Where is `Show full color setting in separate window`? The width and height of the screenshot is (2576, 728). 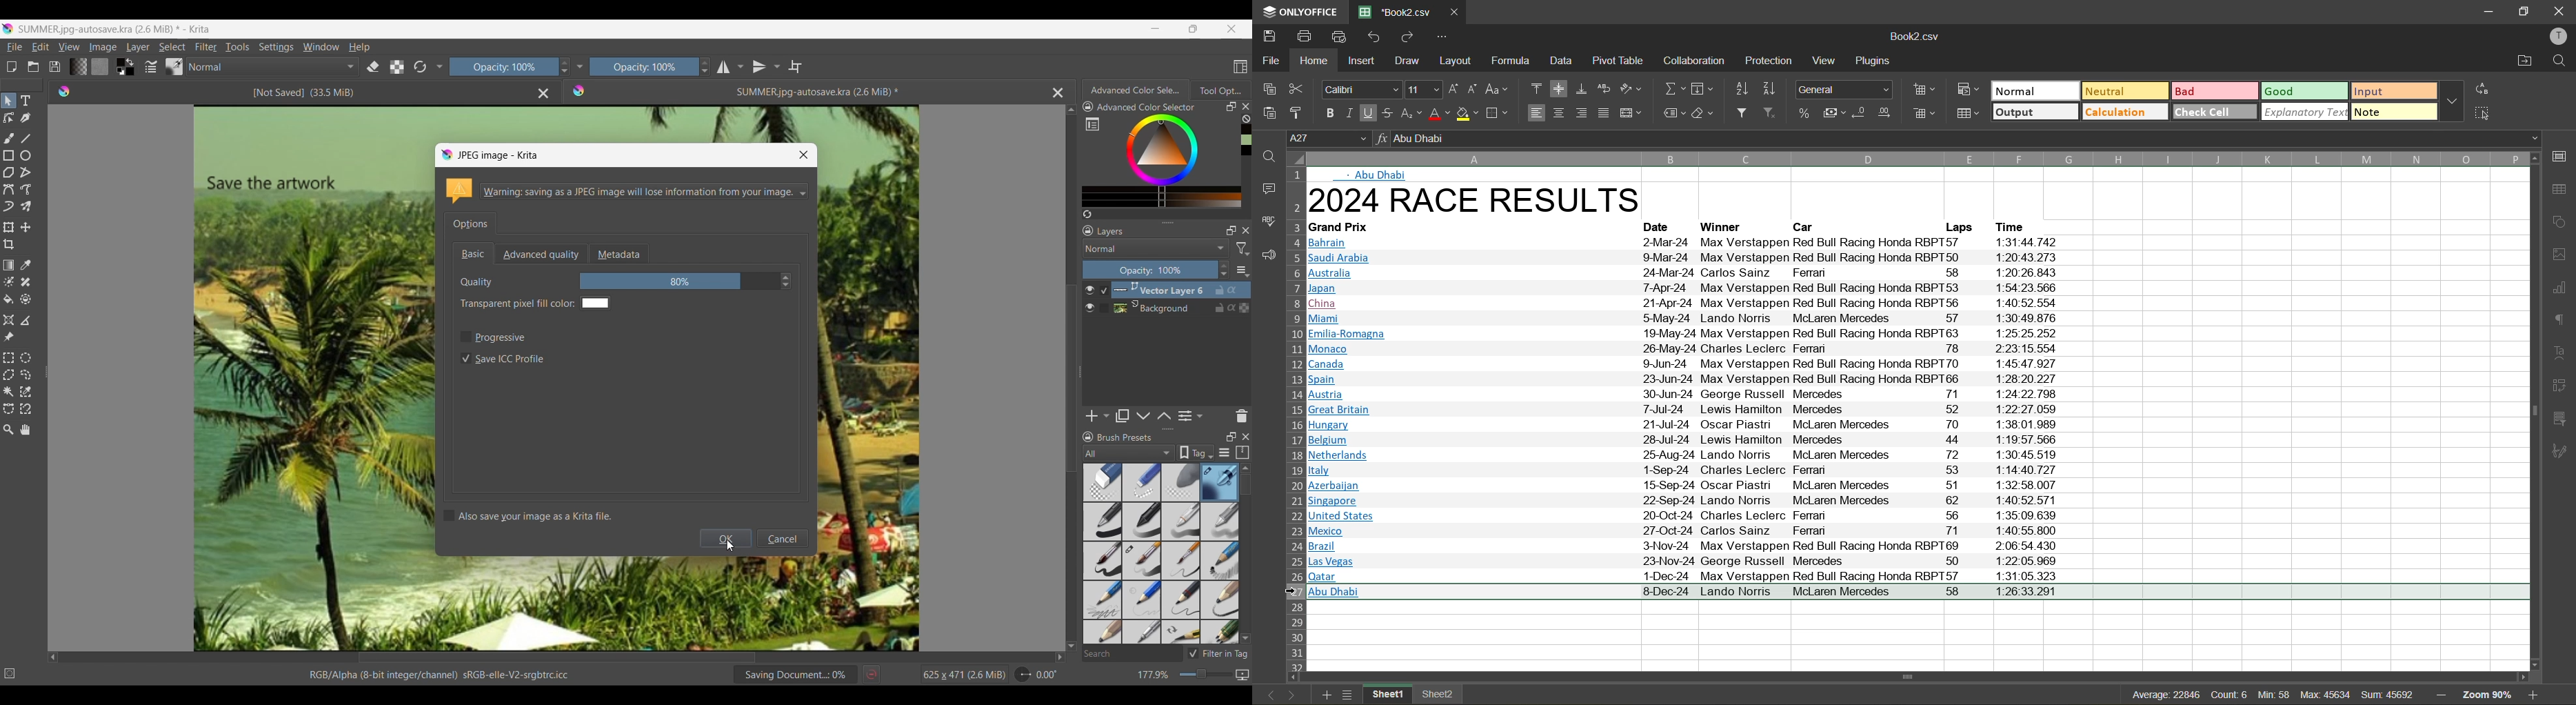
Show full color setting in separate window is located at coordinates (1093, 124).